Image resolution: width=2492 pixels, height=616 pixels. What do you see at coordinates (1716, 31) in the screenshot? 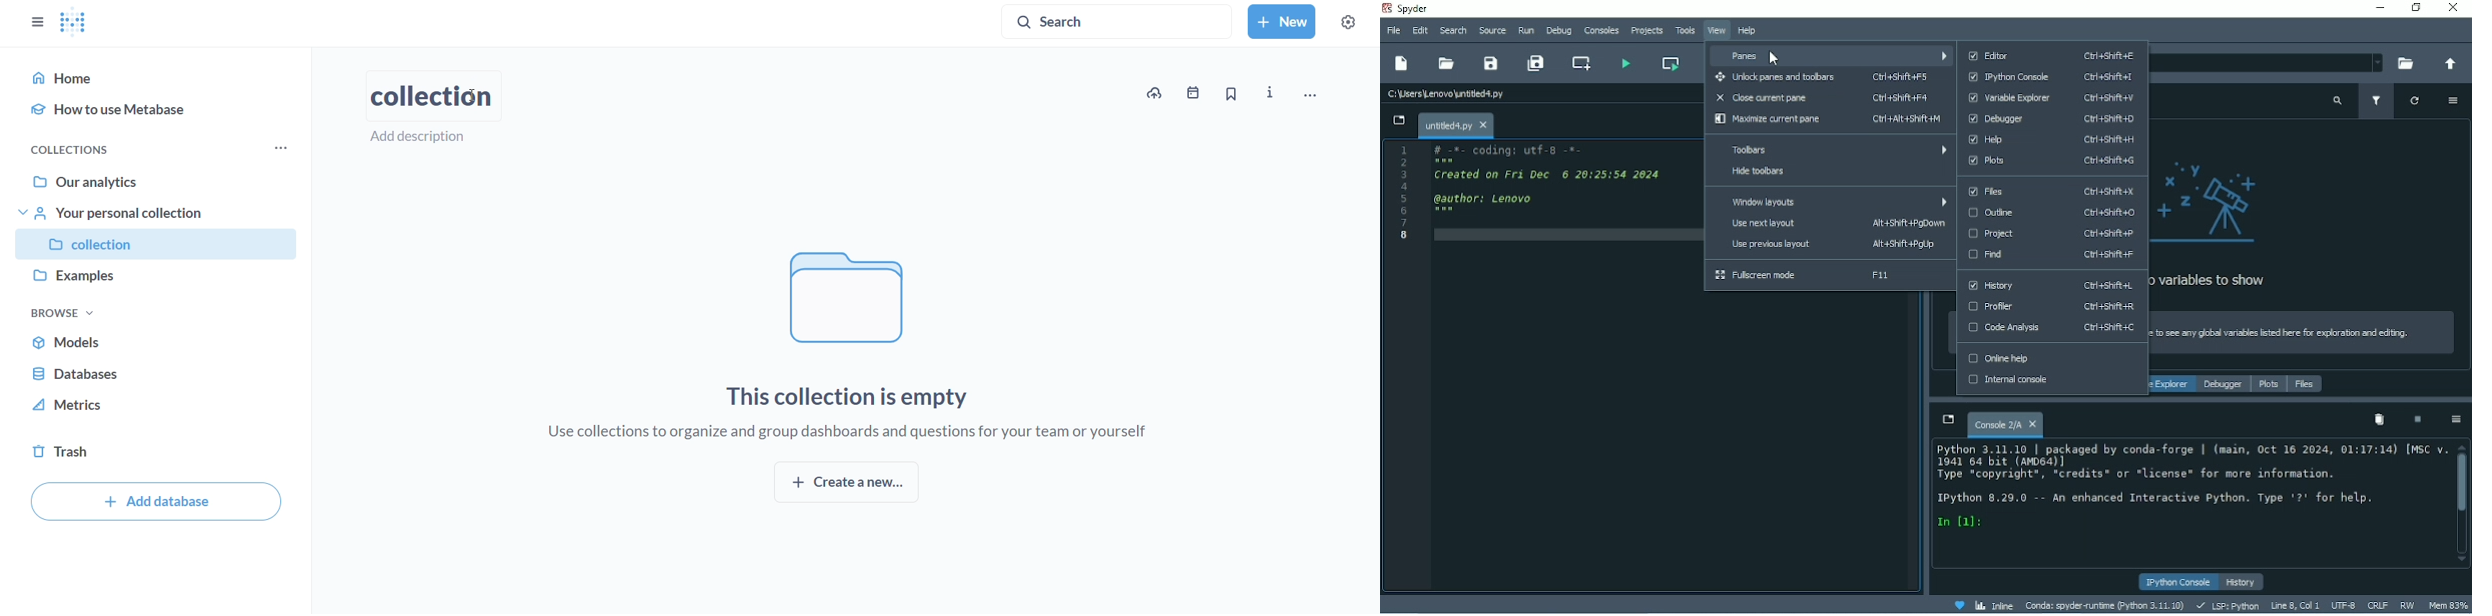
I see `View` at bounding box center [1716, 31].